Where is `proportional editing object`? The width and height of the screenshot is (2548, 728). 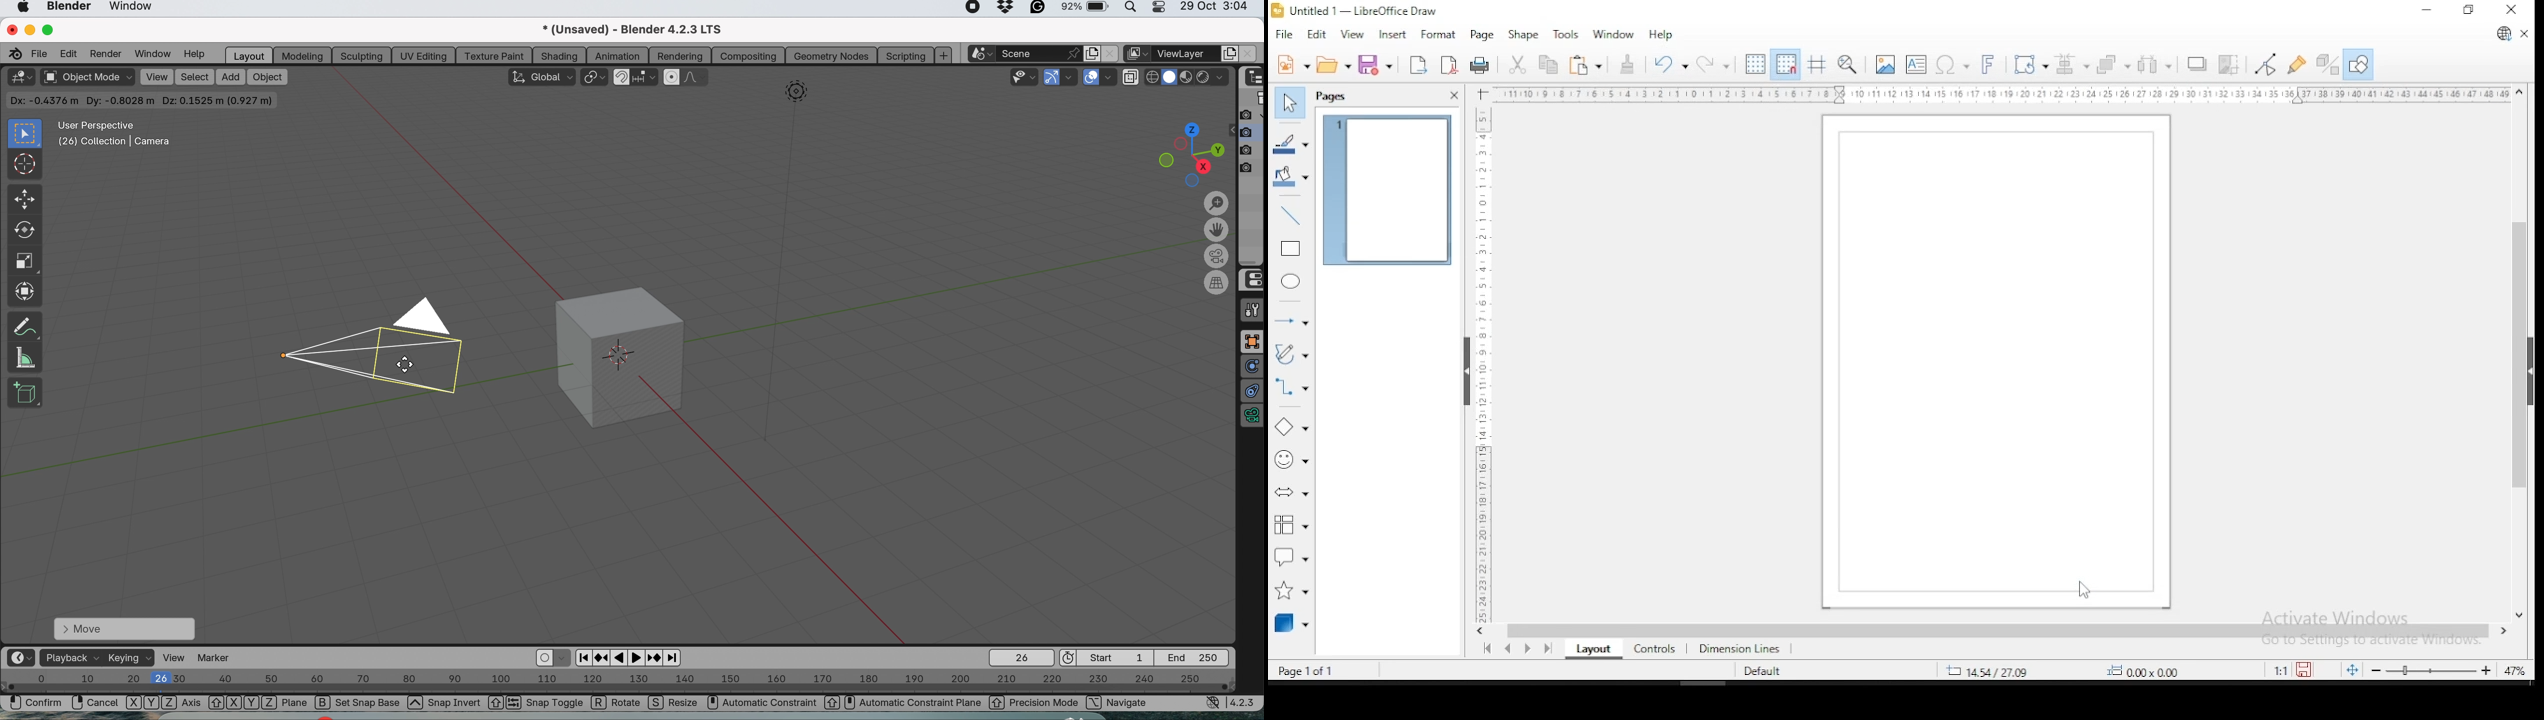
proportional editing object is located at coordinates (673, 77).